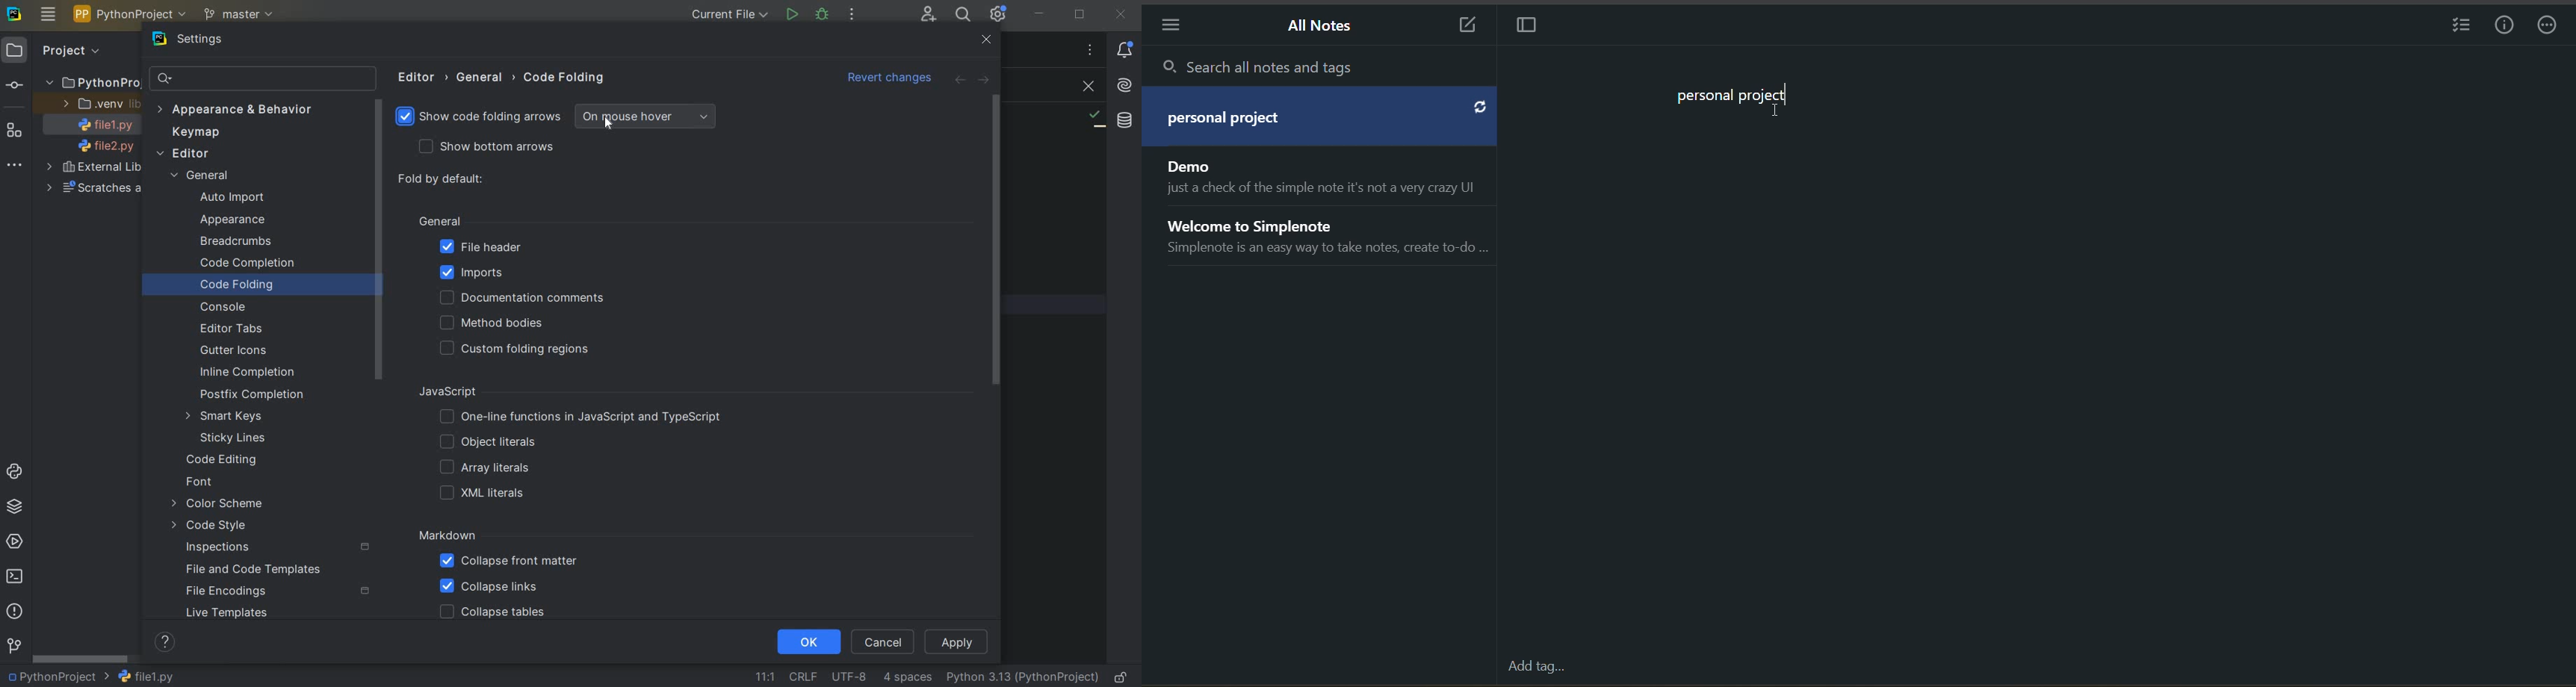  Describe the element at coordinates (1460, 26) in the screenshot. I see `new note` at that location.